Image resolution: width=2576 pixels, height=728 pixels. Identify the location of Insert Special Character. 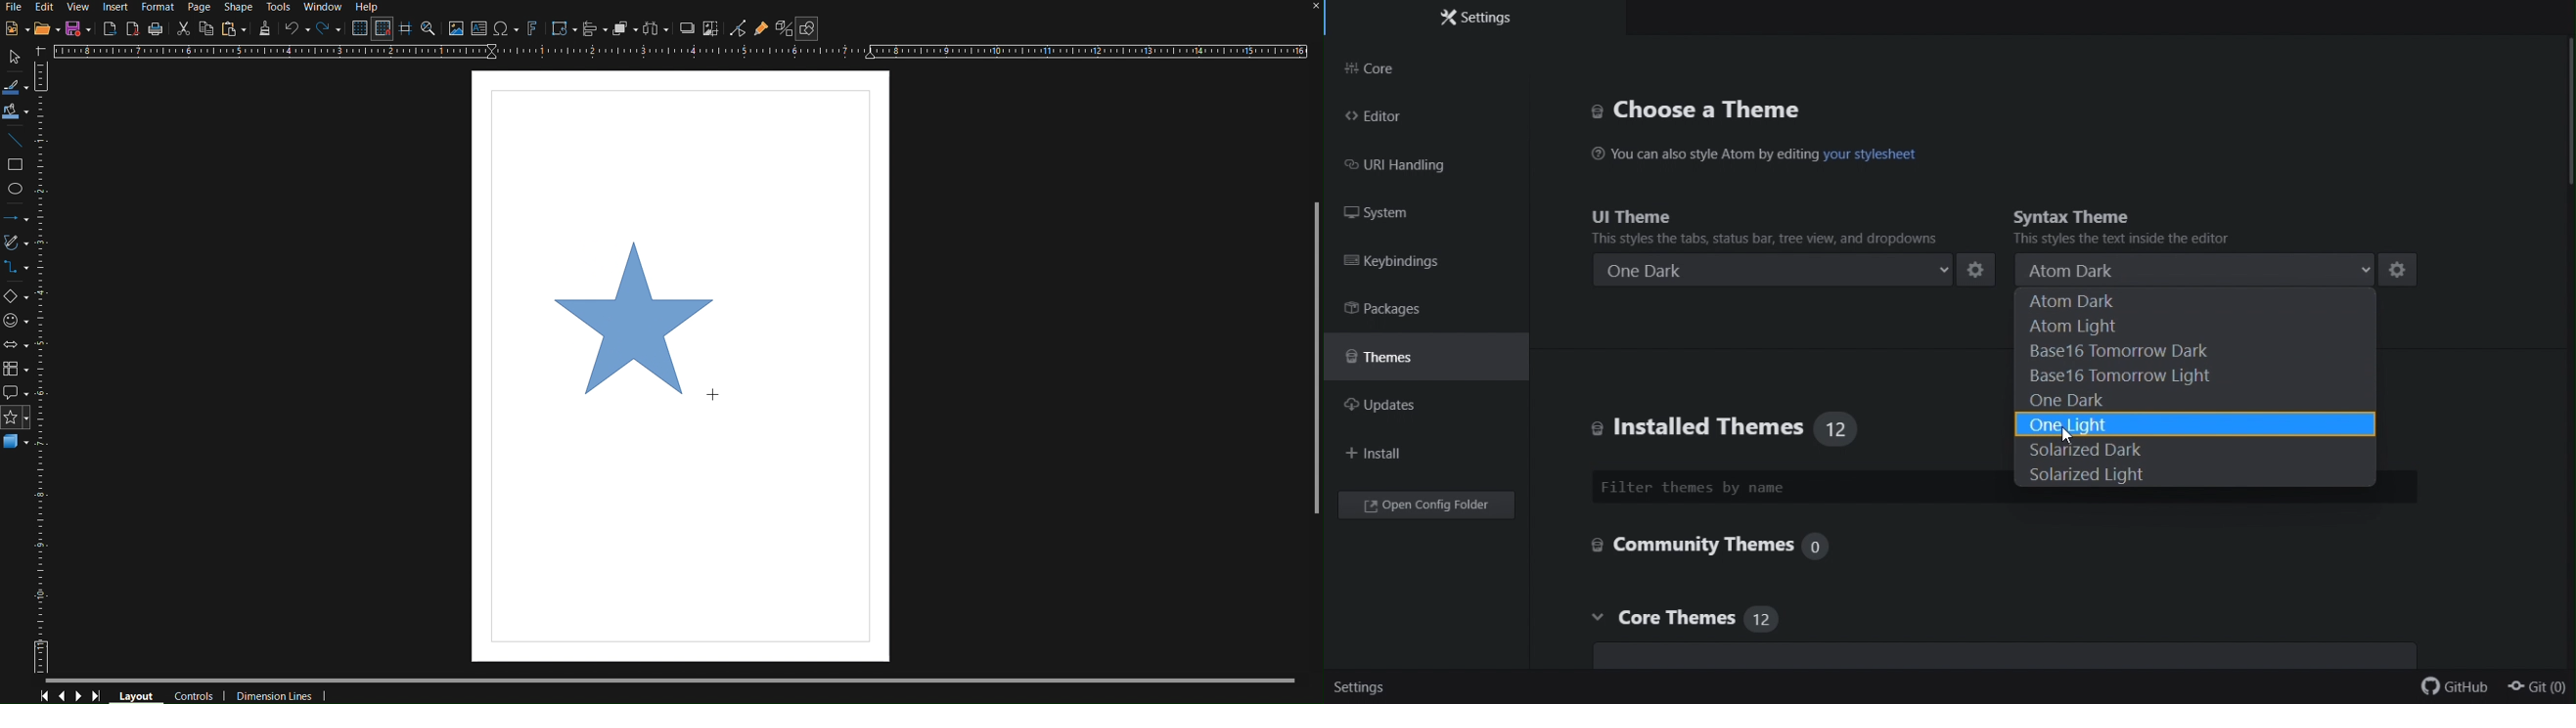
(506, 30).